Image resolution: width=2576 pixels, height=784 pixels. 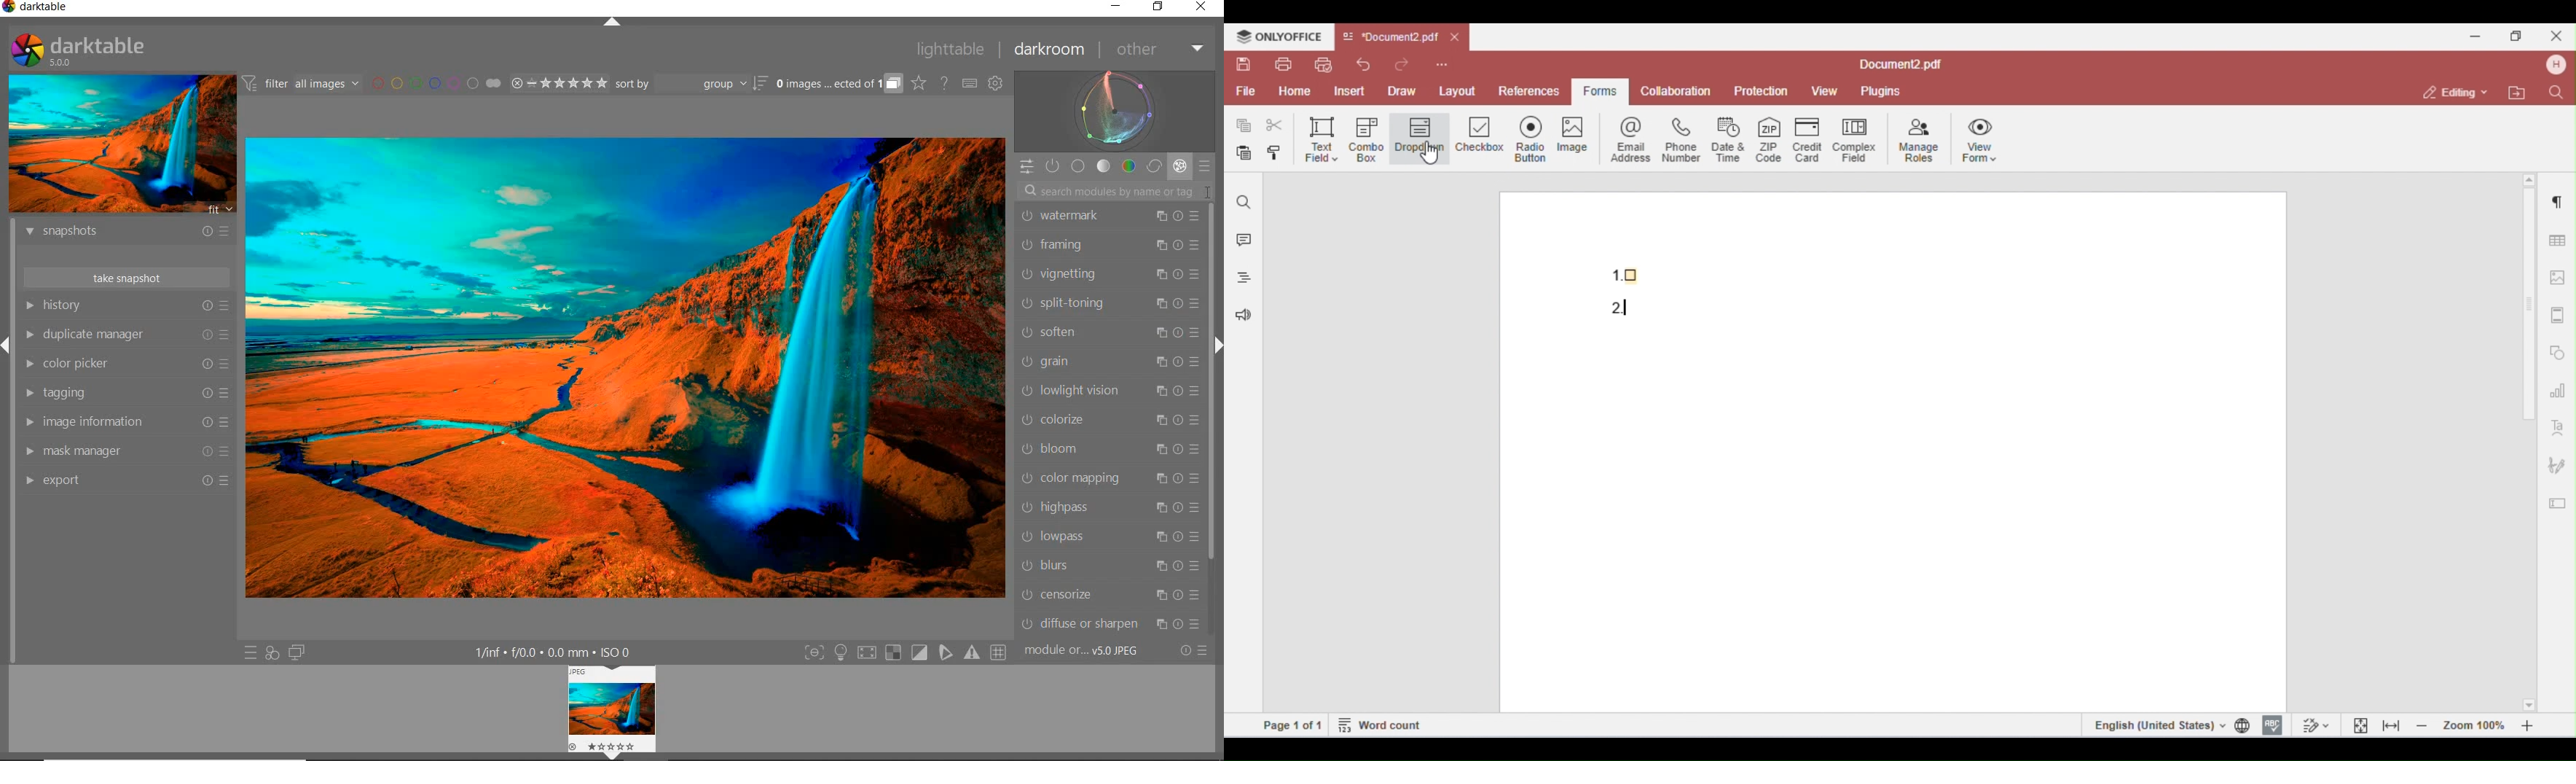 I want to click on tagging, so click(x=126, y=393).